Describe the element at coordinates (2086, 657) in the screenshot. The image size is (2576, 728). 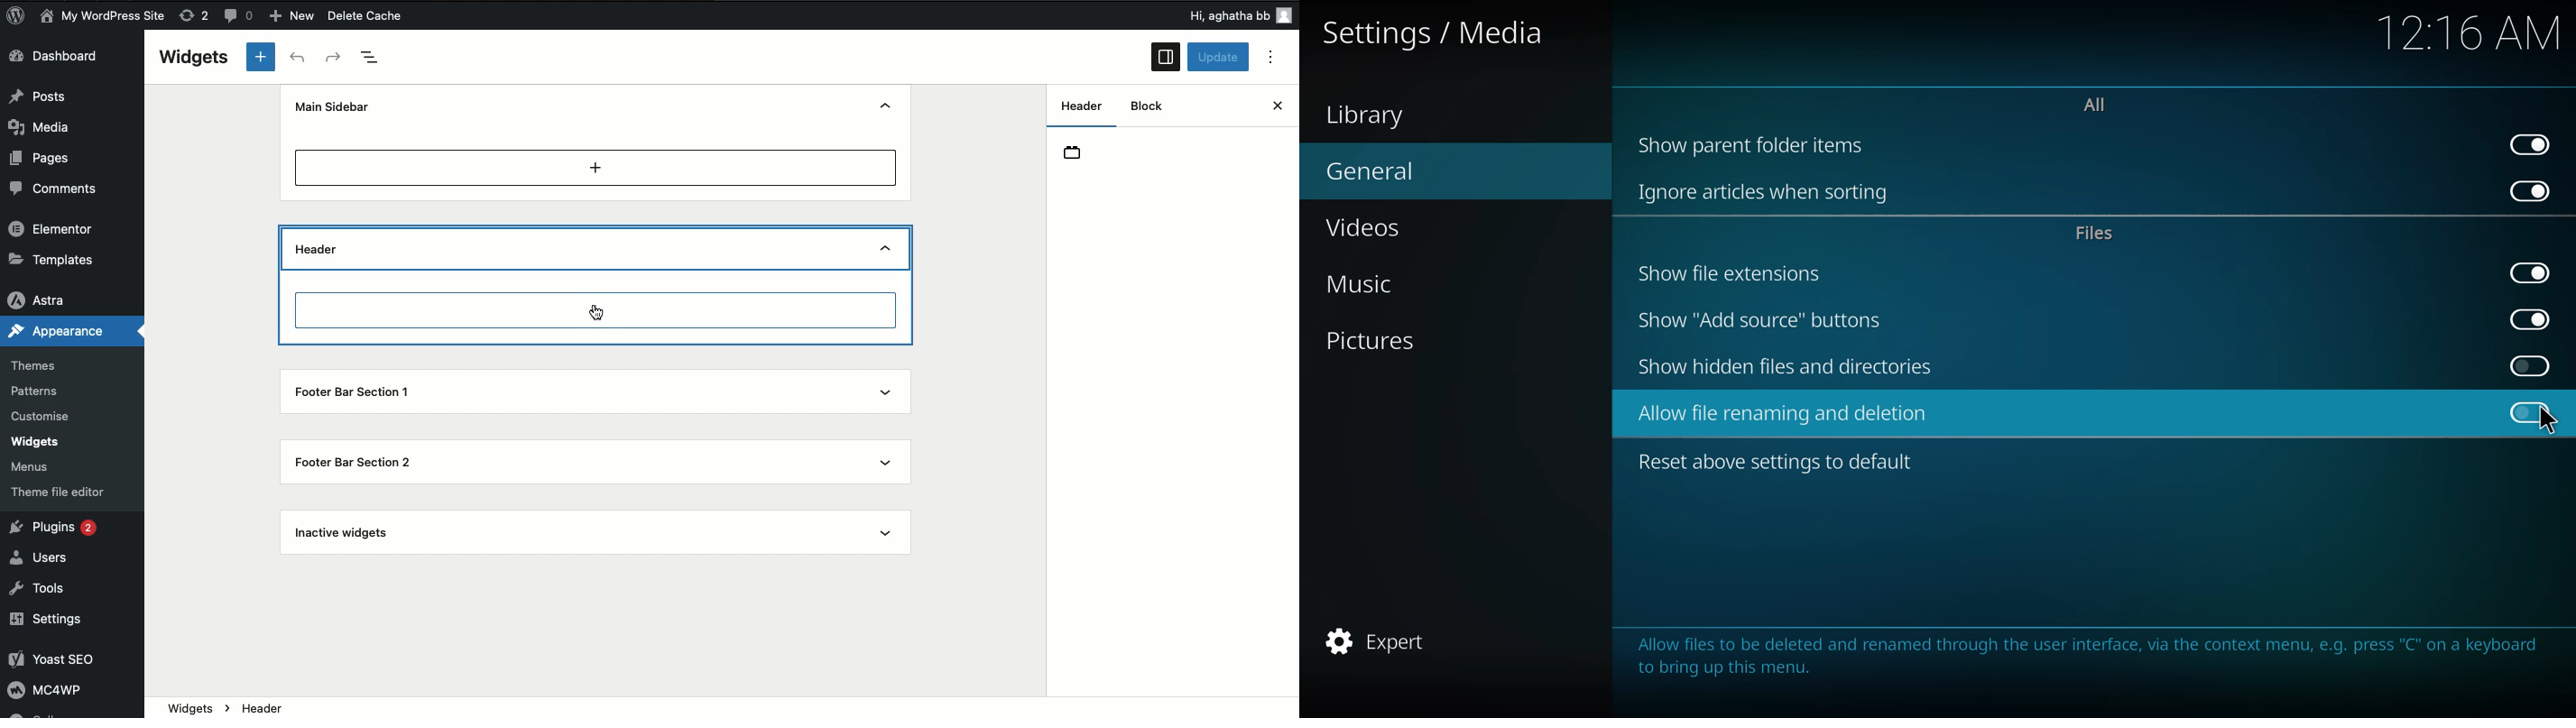
I see `Allow files to be deleted and renamed through the user interface, via the context menu, e.g. press "C" on a keyboard
to bring up this menu.` at that location.